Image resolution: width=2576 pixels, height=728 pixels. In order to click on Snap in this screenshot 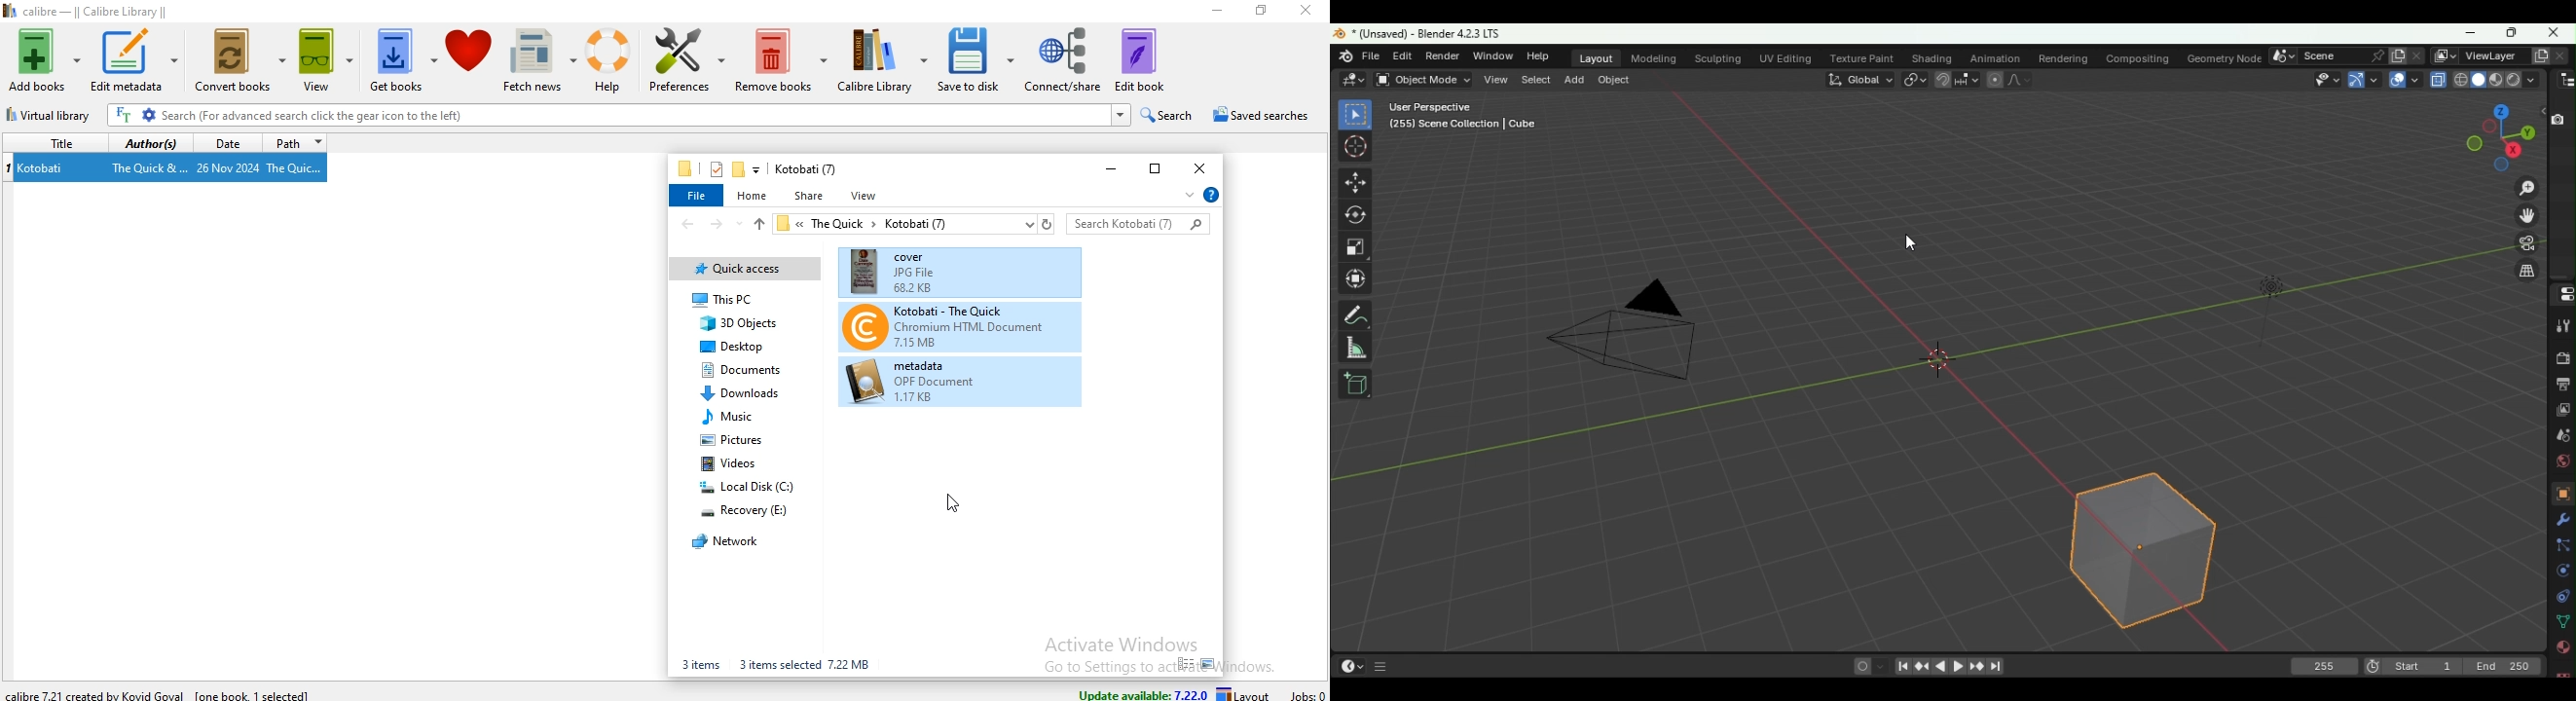, I will do `click(1941, 81)`.